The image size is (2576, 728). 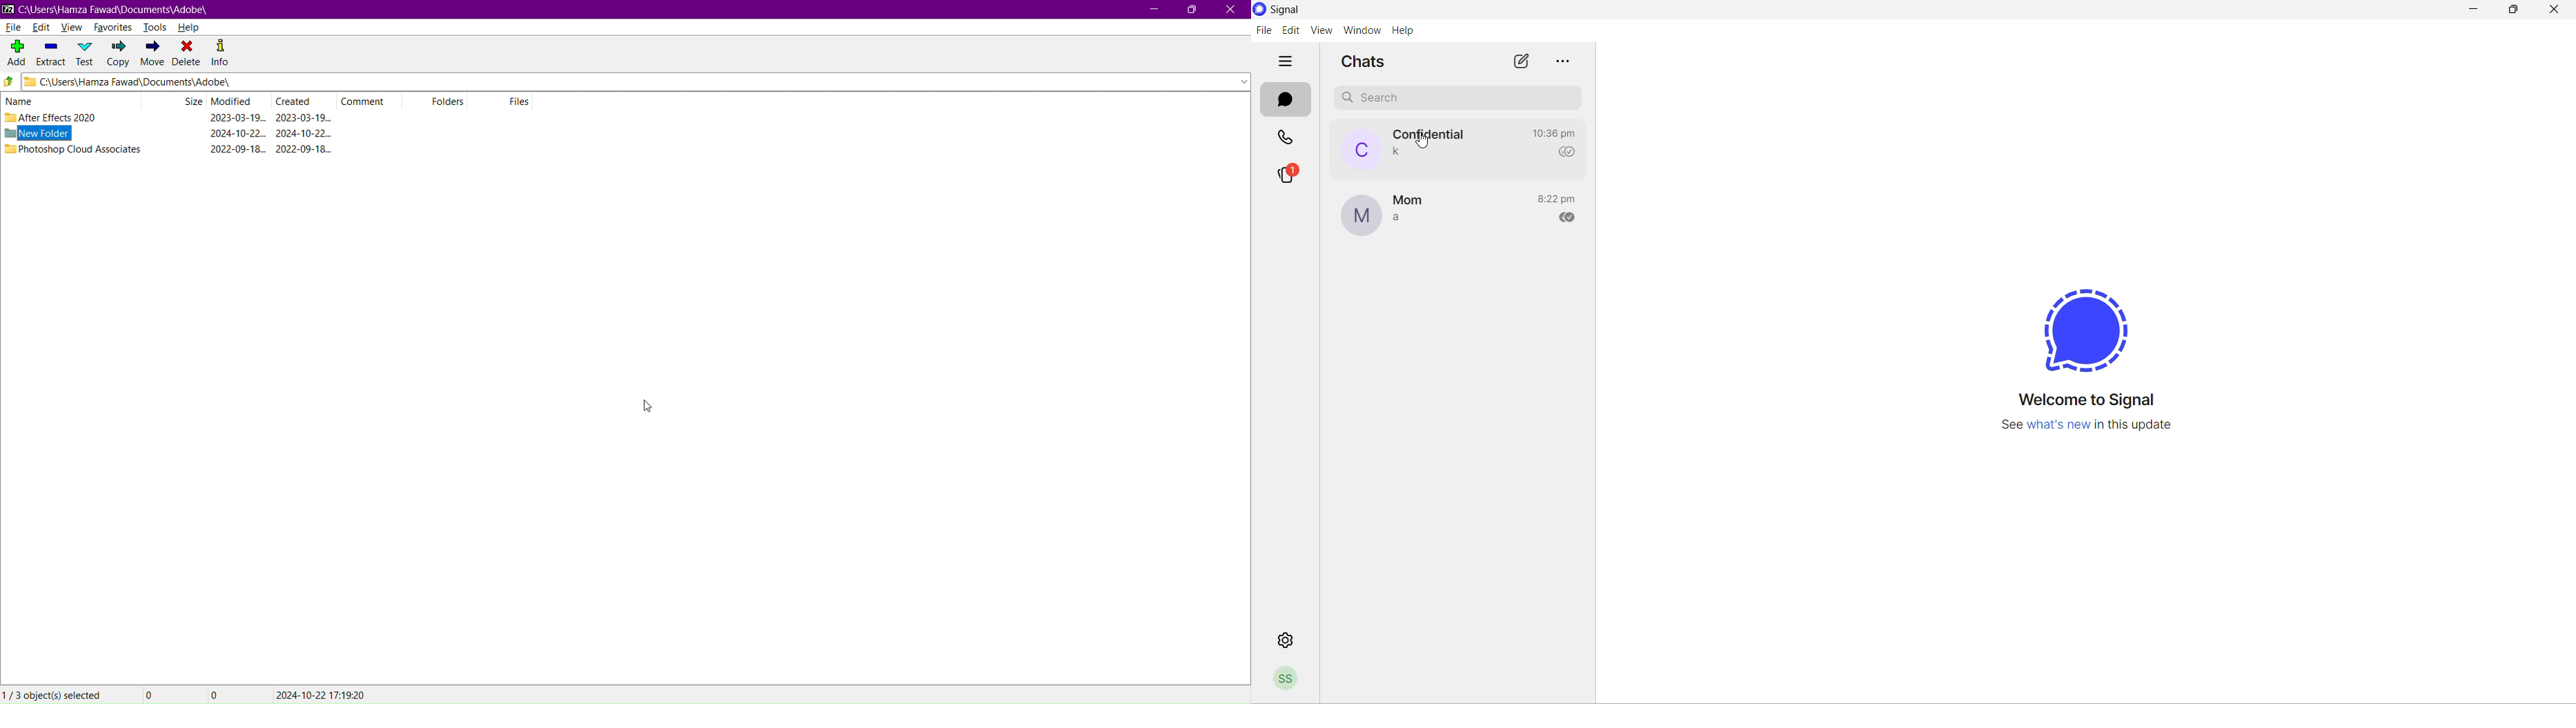 What do you see at coordinates (1266, 31) in the screenshot?
I see `file` at bounding box center [1266, 31].